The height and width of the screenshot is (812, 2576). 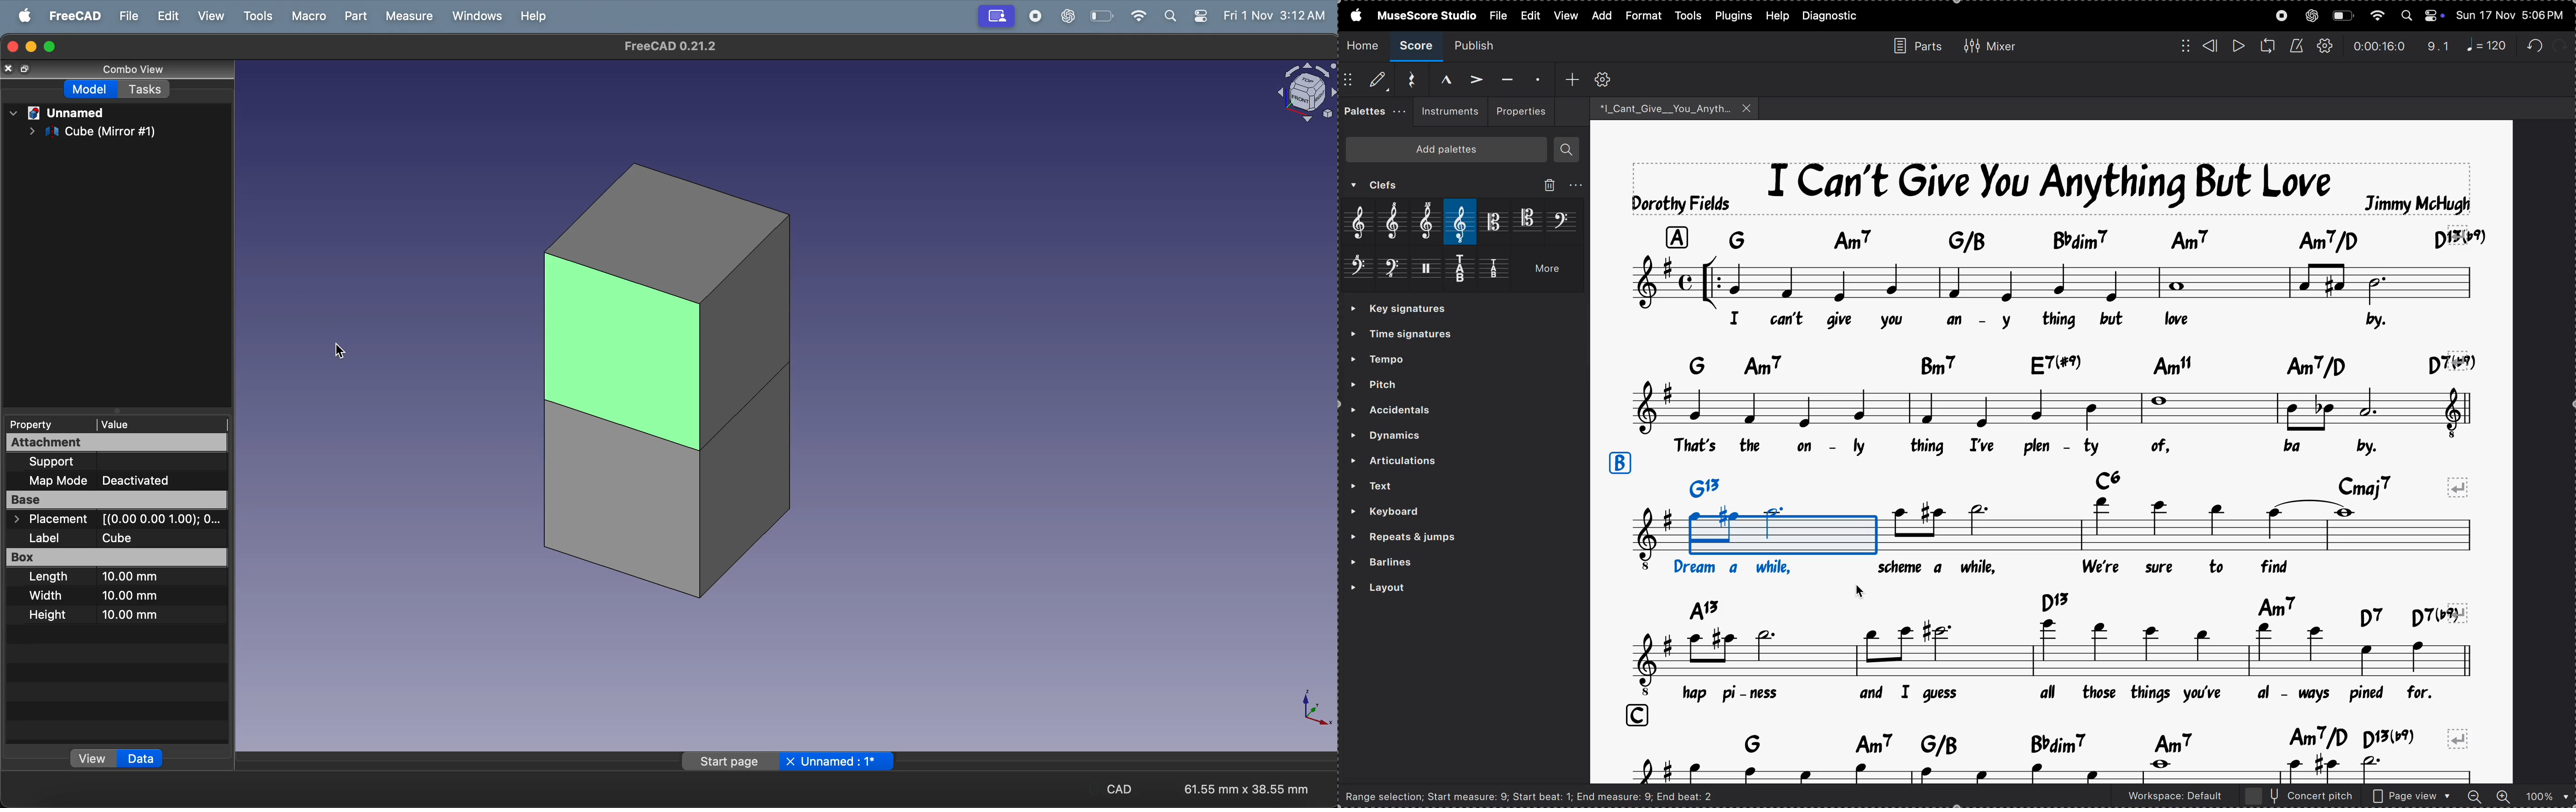 What do you see at coordinates (1544, 183) in the screenshot?
I see `delete` at bounding box center [1544, 183].